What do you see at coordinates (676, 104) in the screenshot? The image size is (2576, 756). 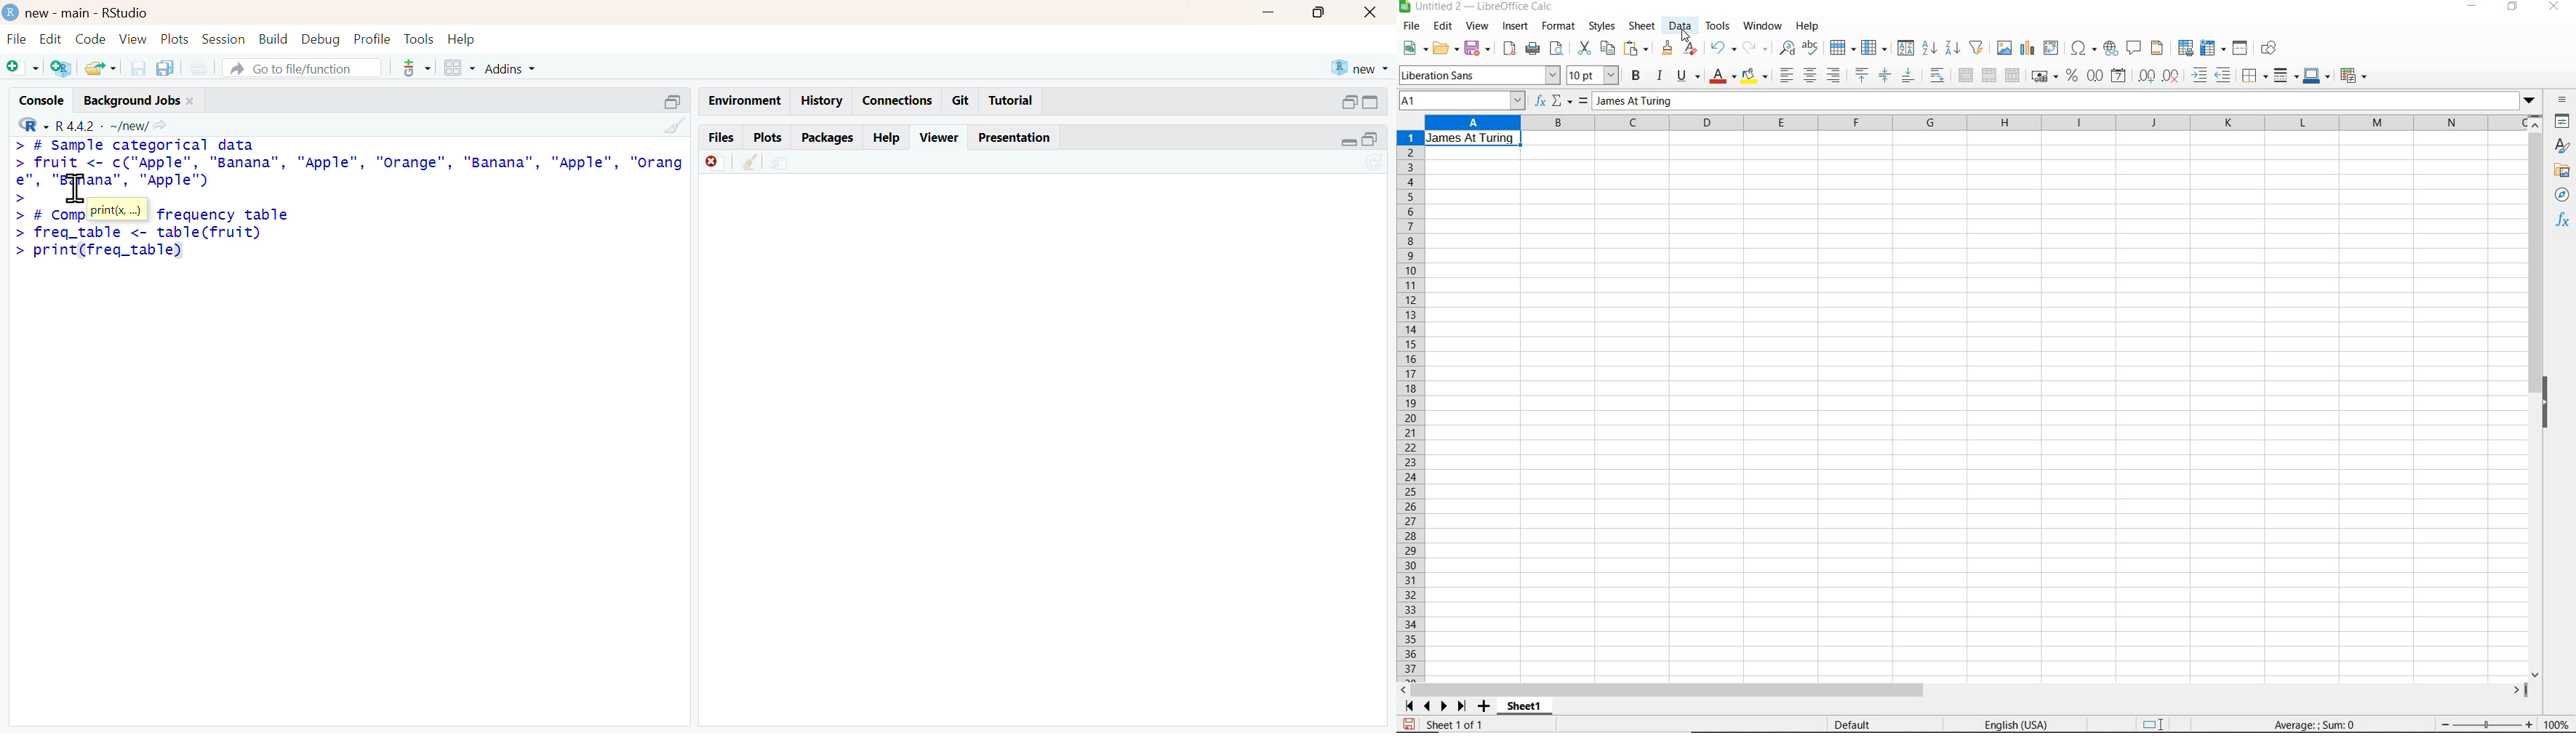 I see `collapse` at bounding box center [676, 104].